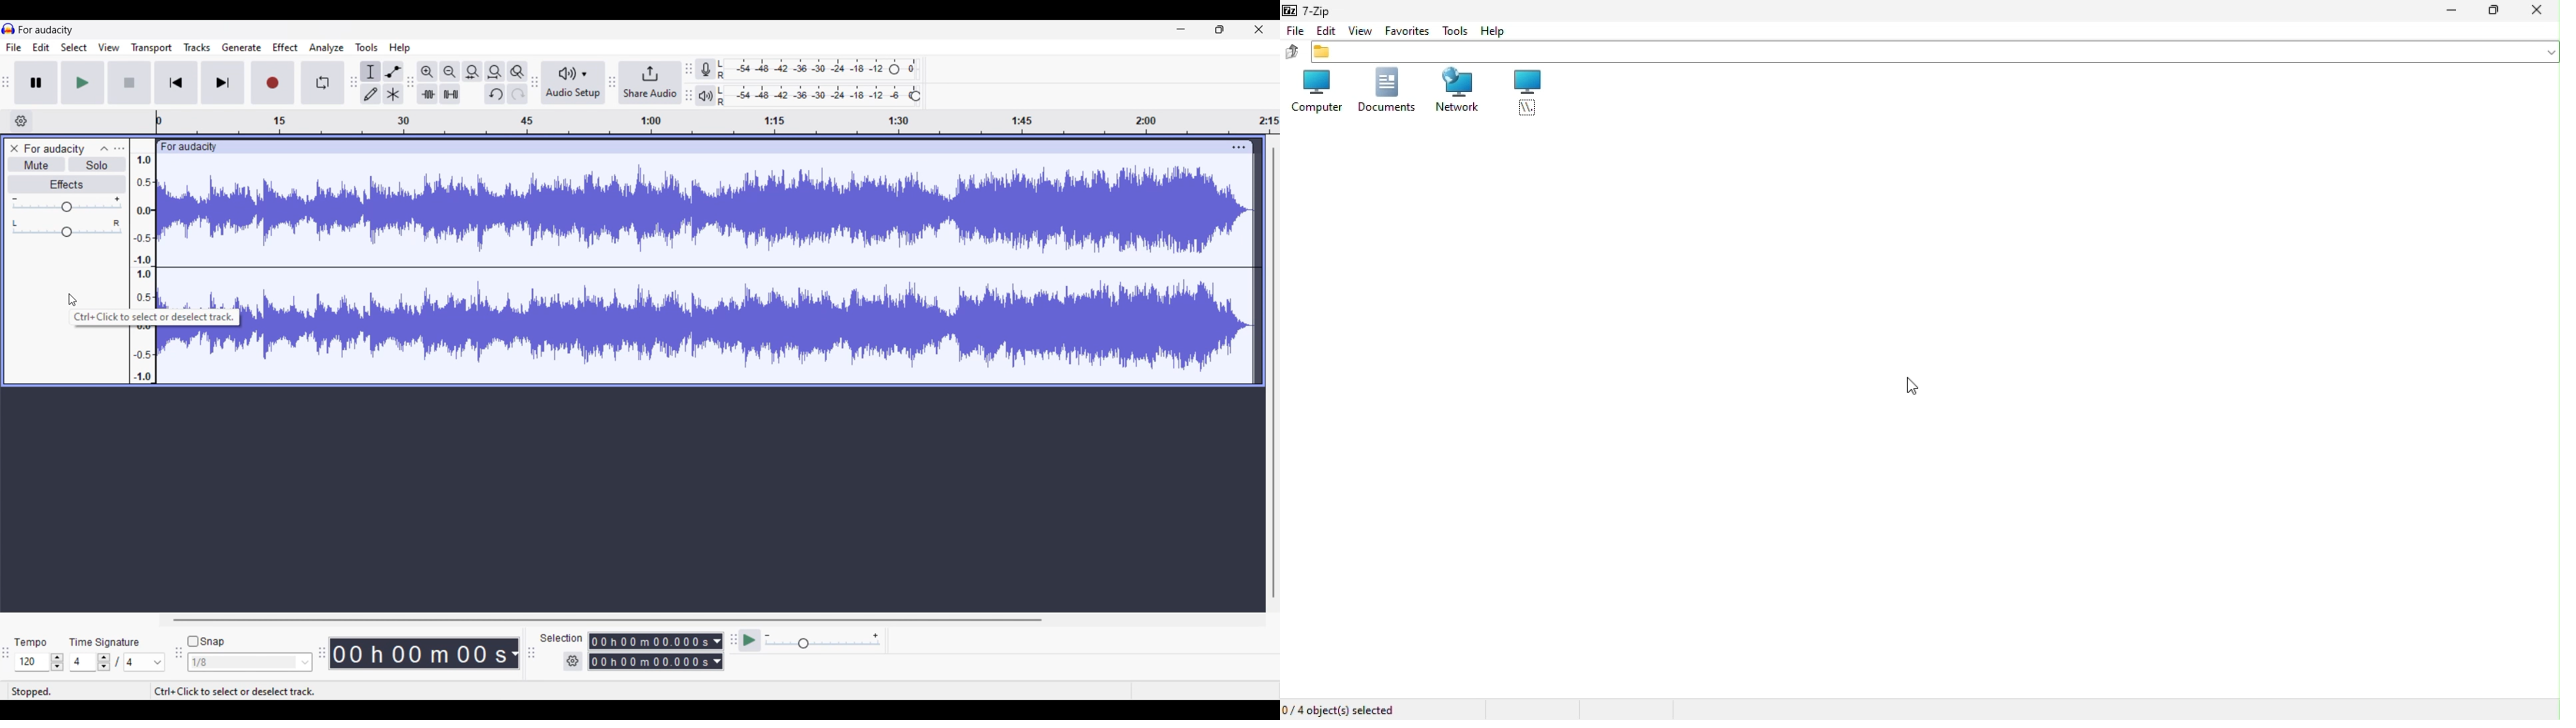  What do you see at coordinates (197, 691) in the screenshot?
I see `Status bar information` at bounding box center [197, 691].